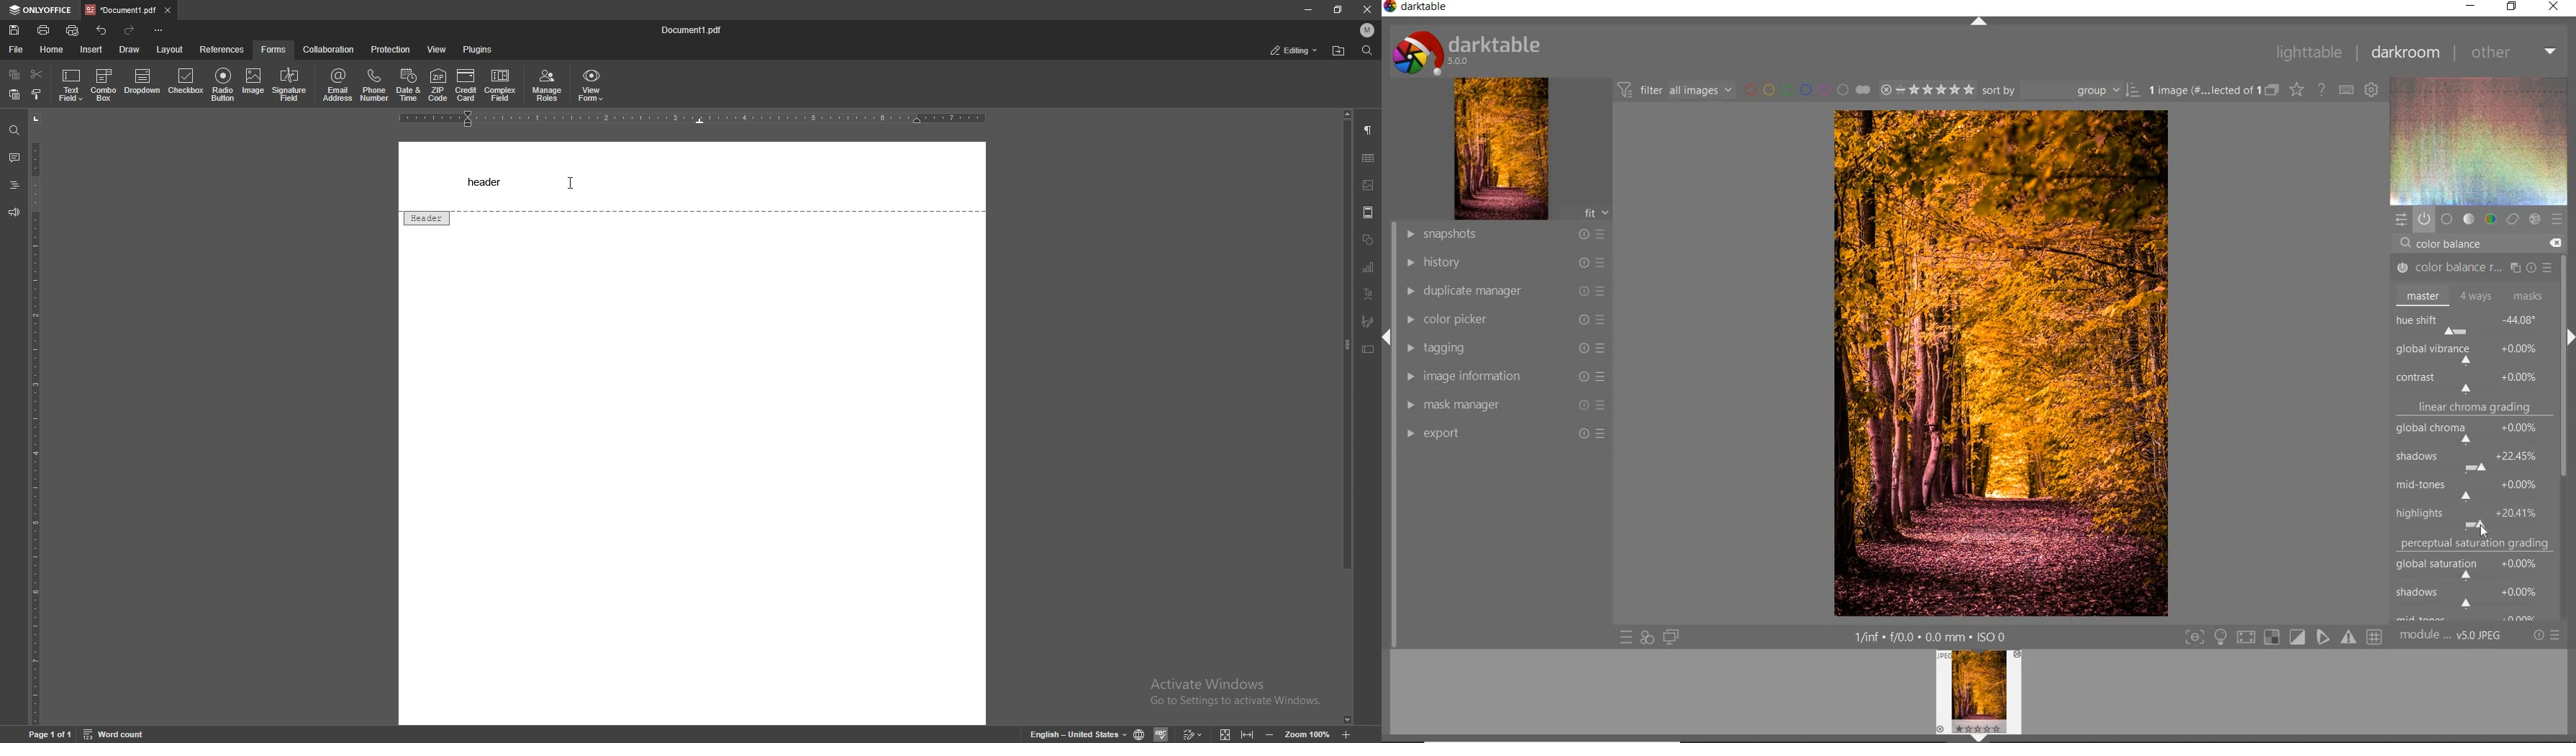  I want to click on only office, so click(42, 9).